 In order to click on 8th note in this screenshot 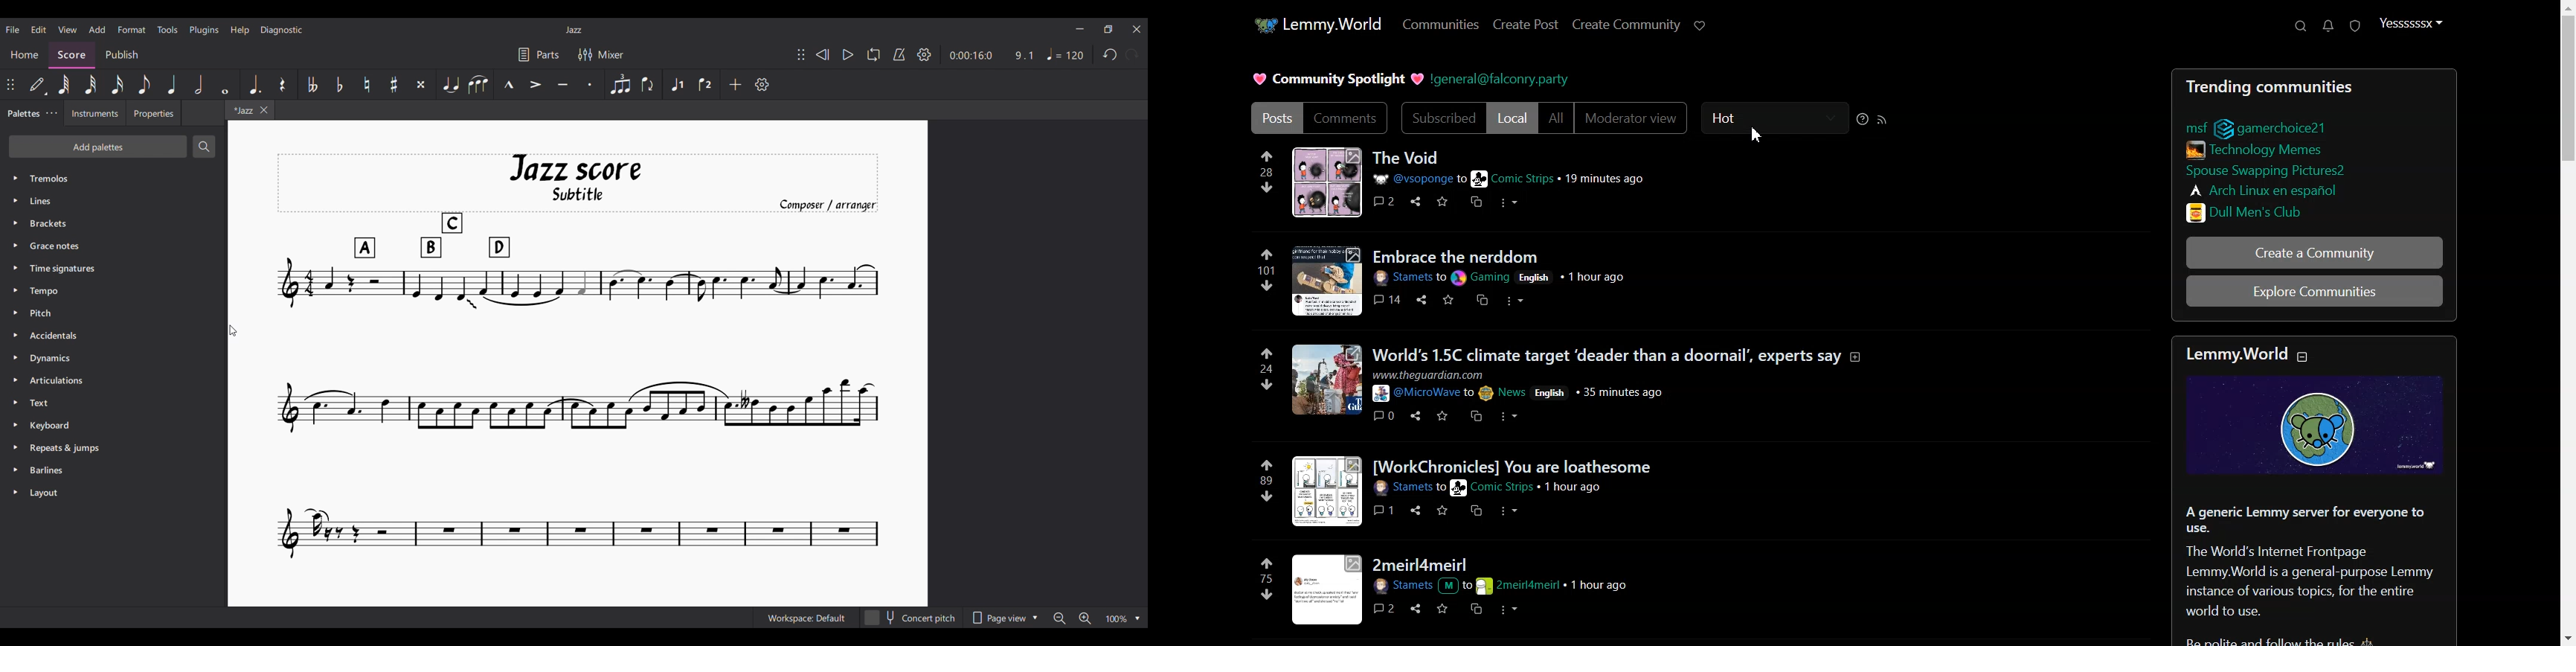, I will do `click(144, 85)`.